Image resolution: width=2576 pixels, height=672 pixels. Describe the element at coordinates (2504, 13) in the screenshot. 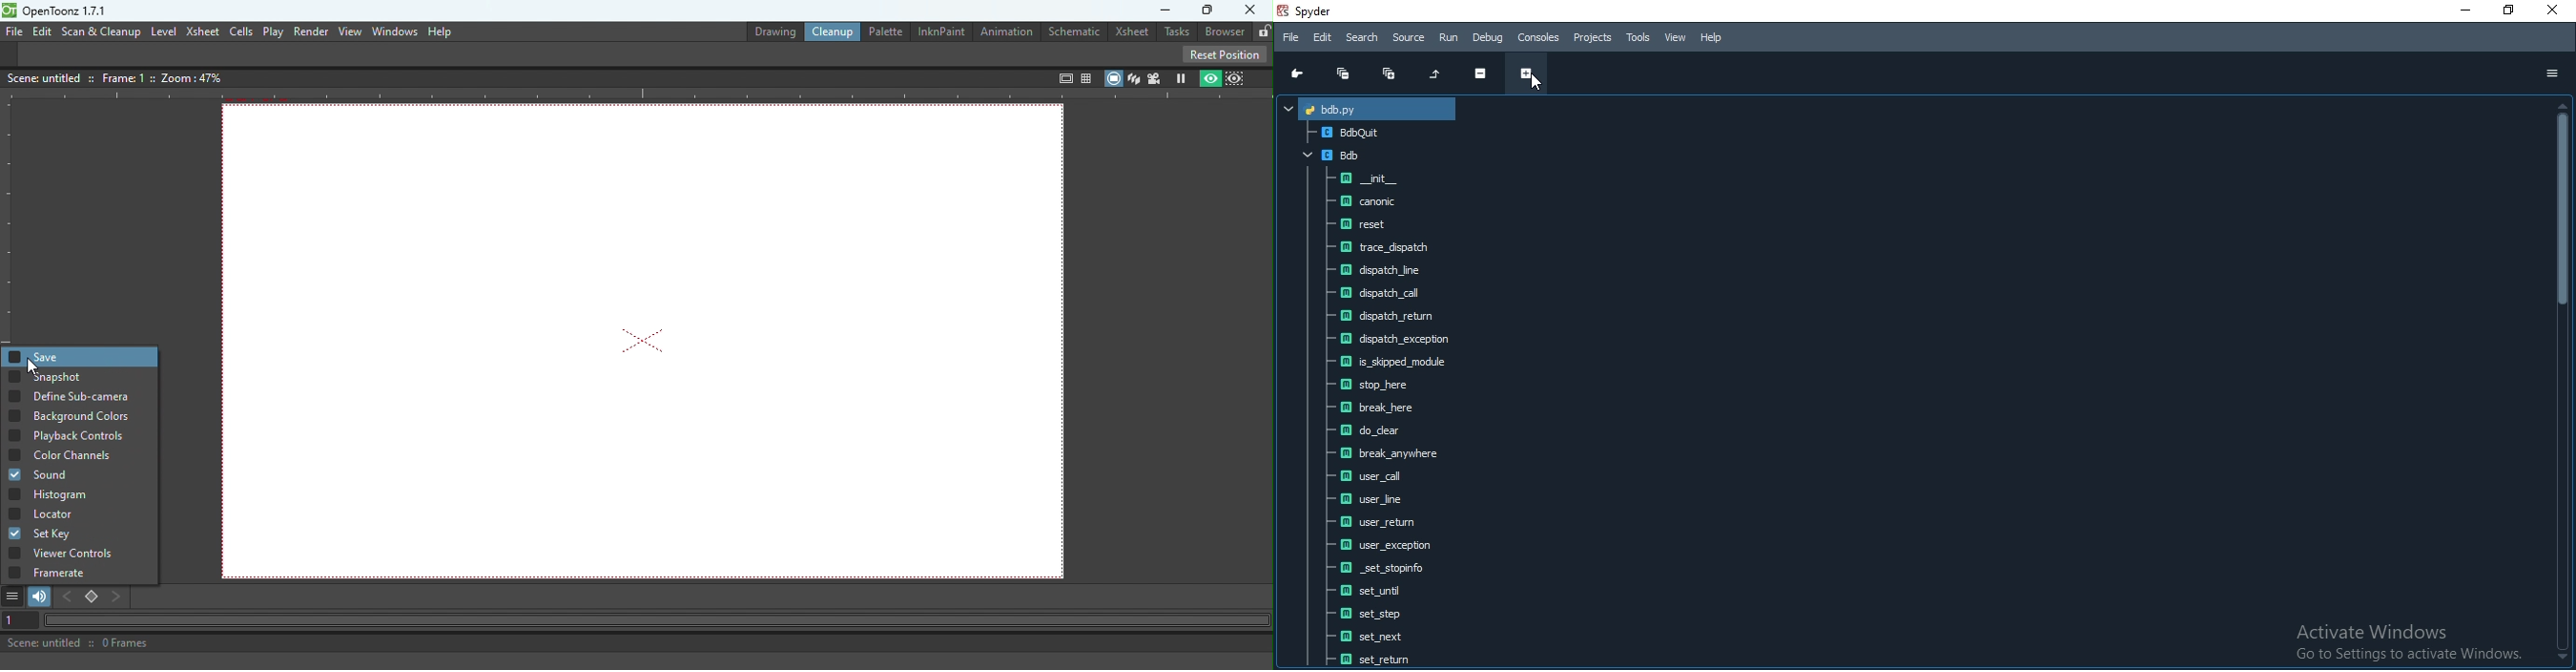

I see `restore` at that location.